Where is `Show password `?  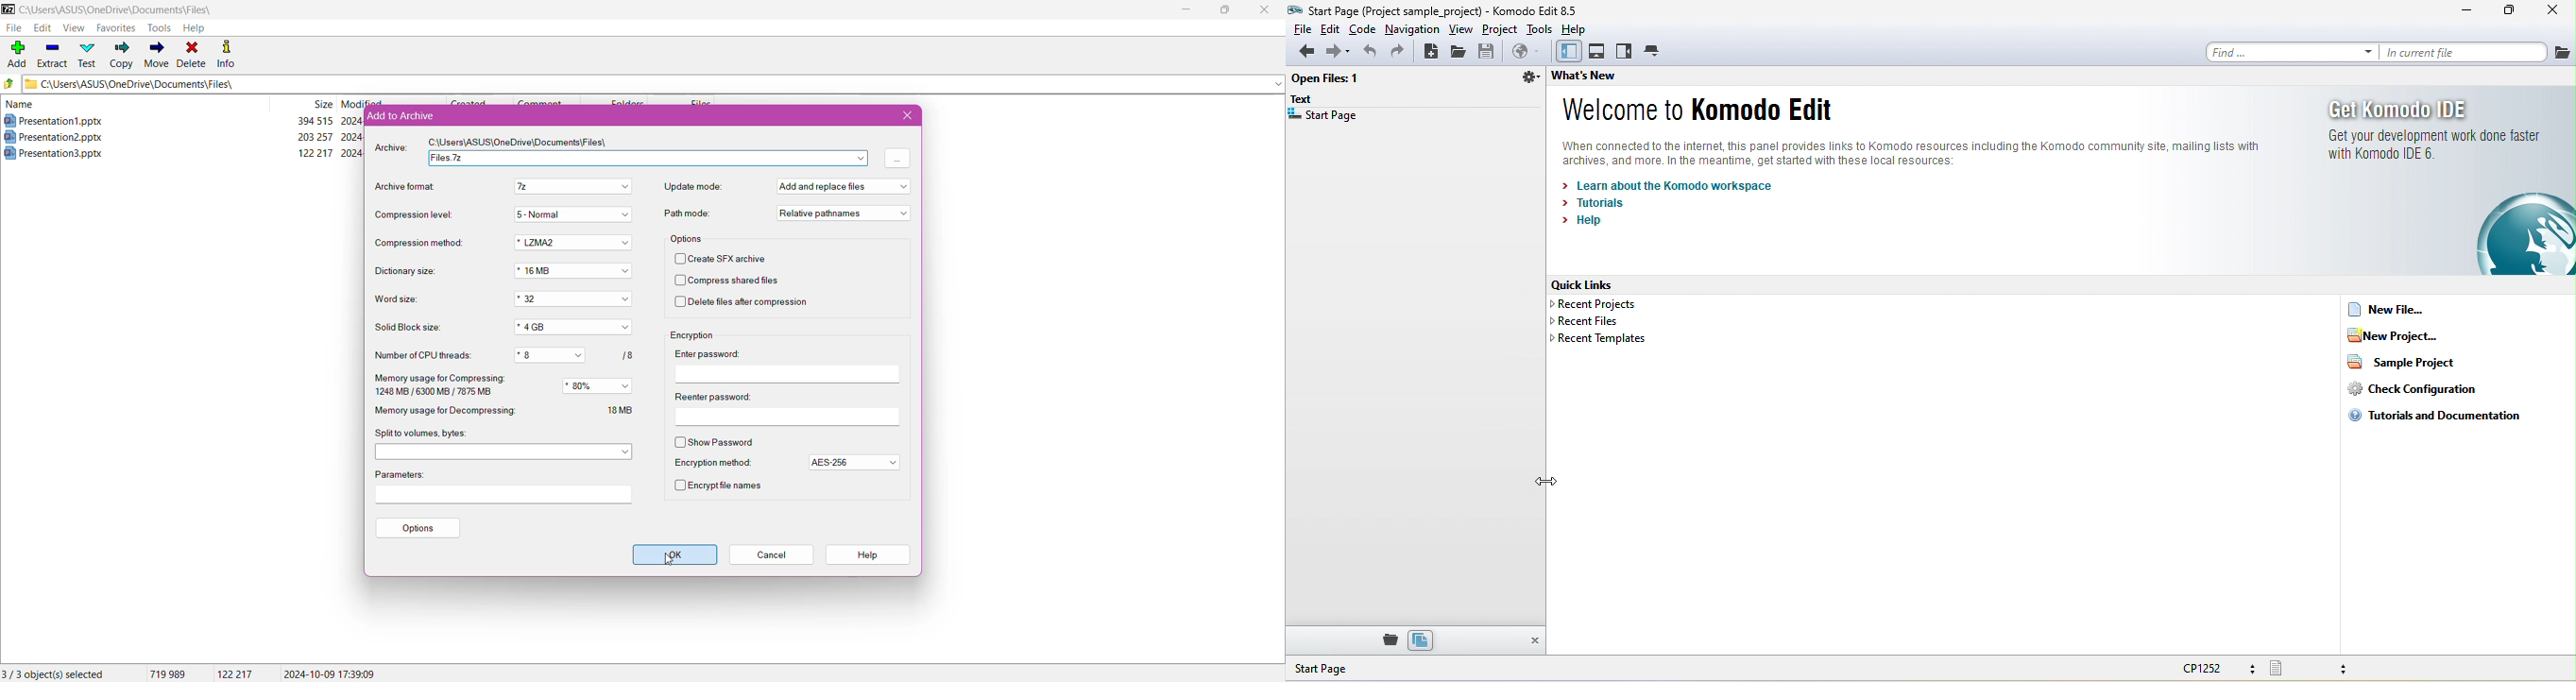 Show password  is located at coordinates (716, 441).